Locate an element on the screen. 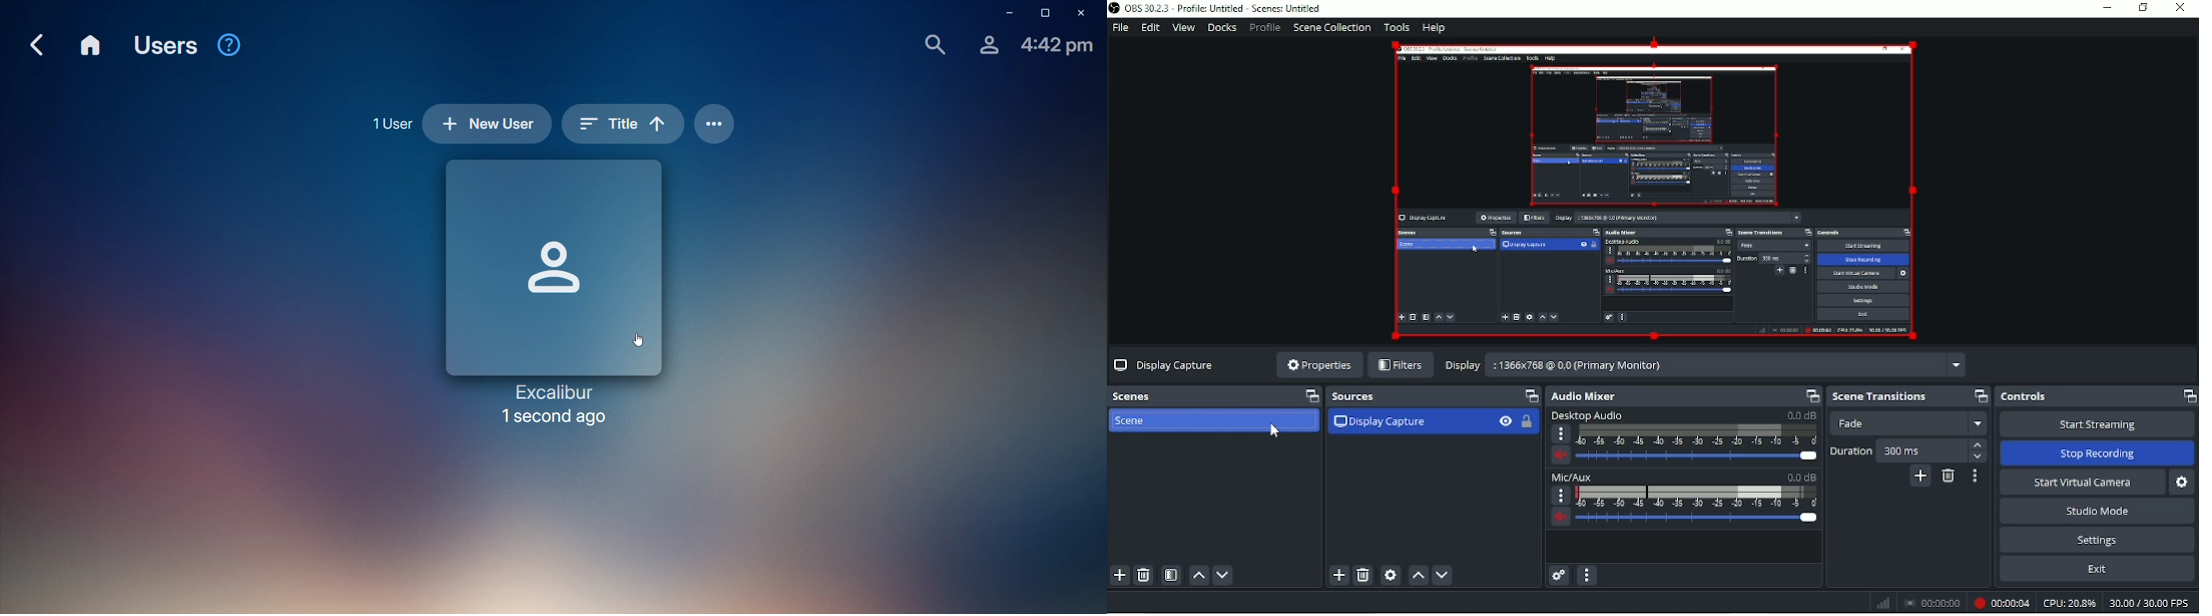 This screenshot has height=616, width=2212. Configure virtual camera is located at coordinates (2183, 483).